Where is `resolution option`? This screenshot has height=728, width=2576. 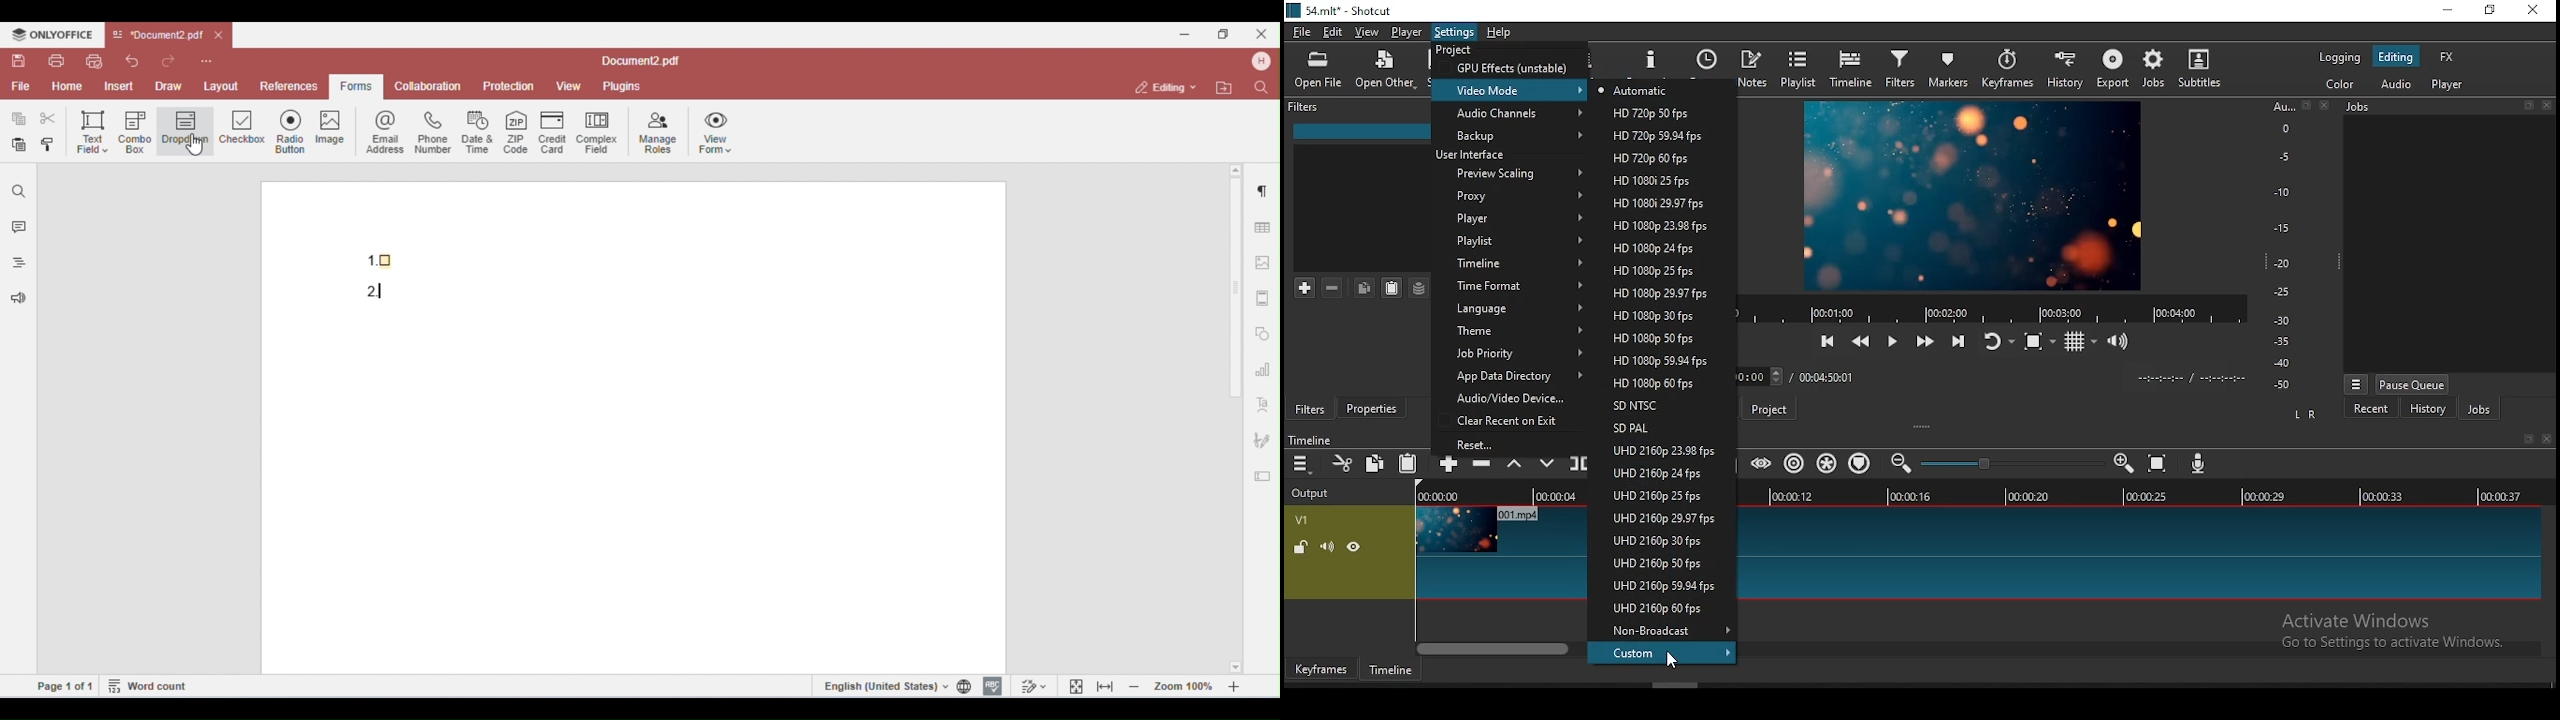 resolution option is located at coordinates (1659, 495).